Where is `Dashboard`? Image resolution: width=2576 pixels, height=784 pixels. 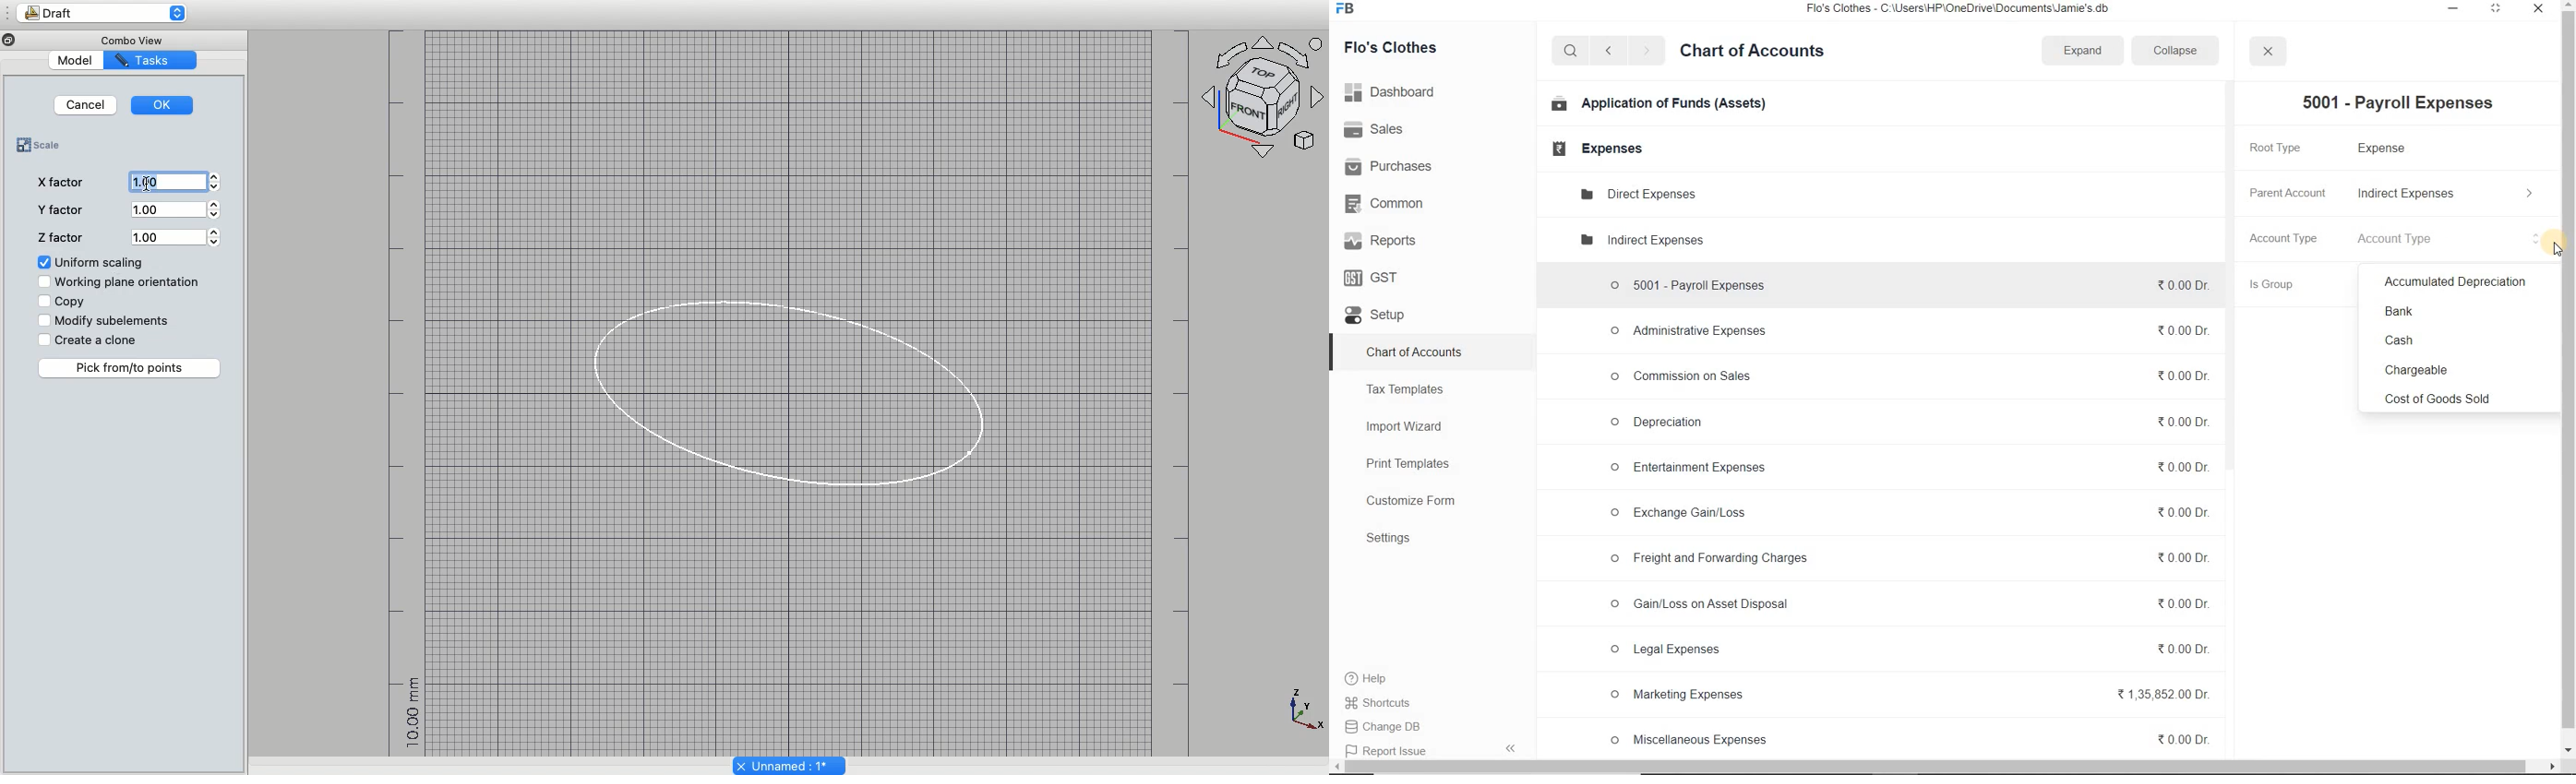 Dashboard is located at coordinates (1393, 91).